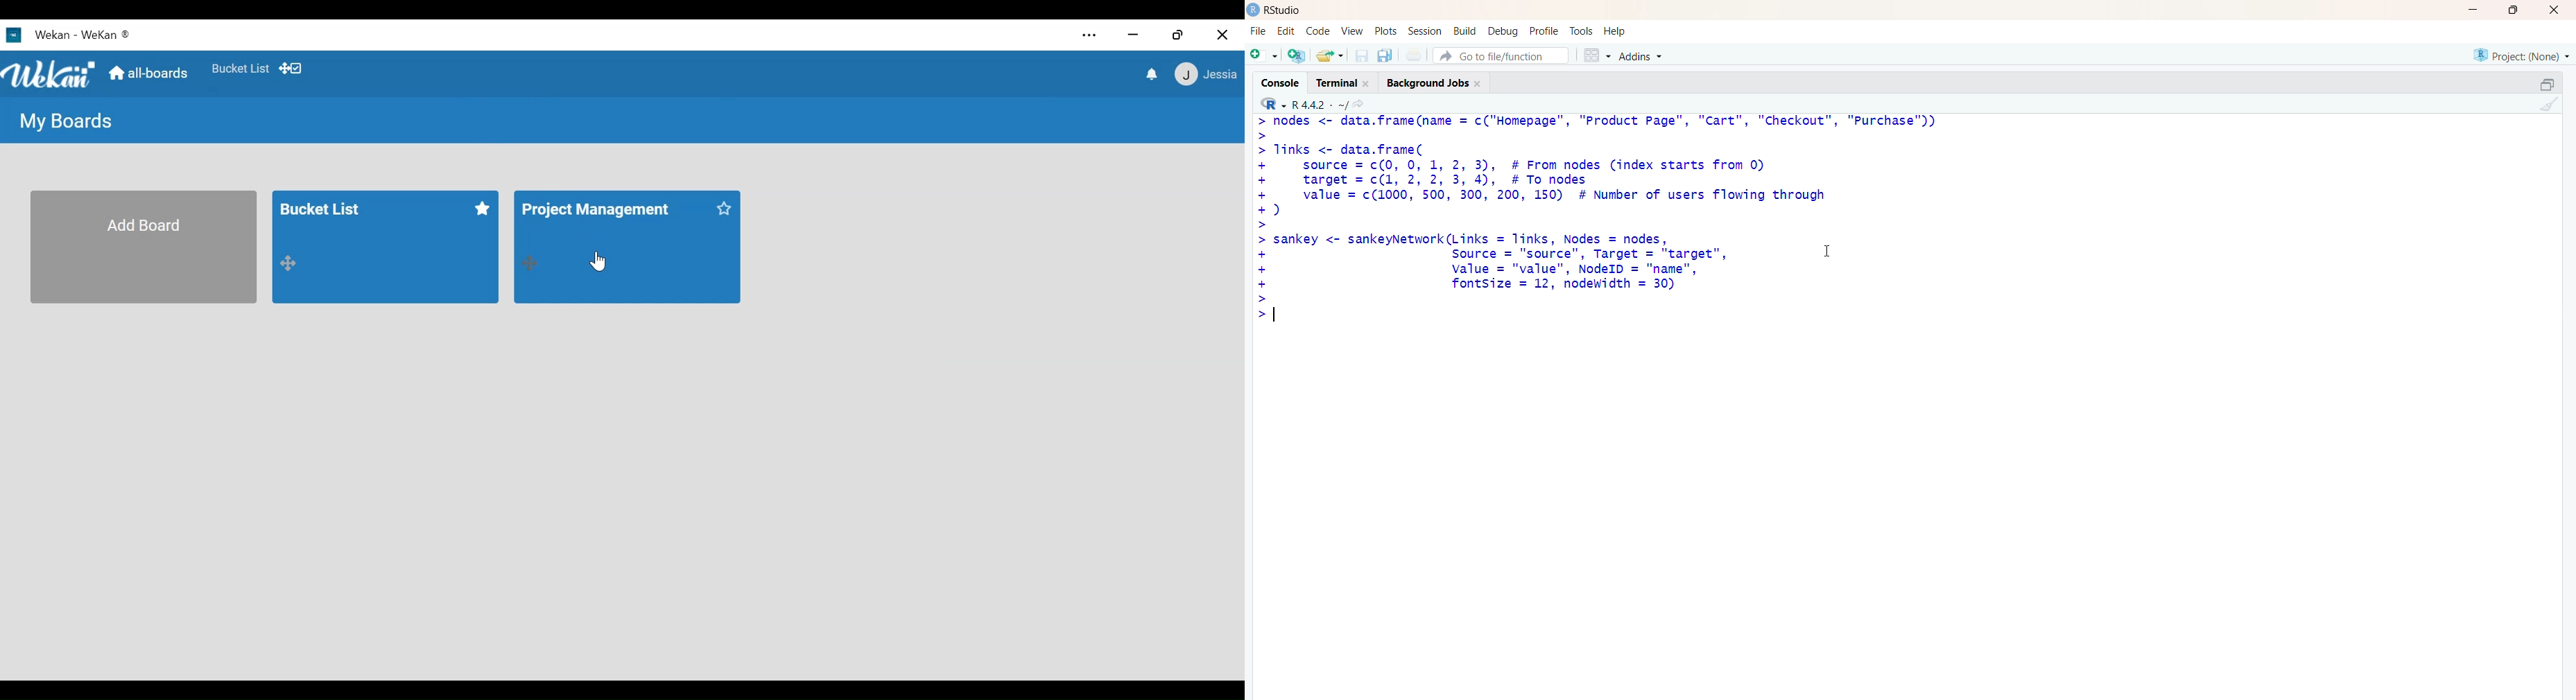 The width and height of the screenshot is (2576, 700). I want to click on restore, so click(1178, 34).